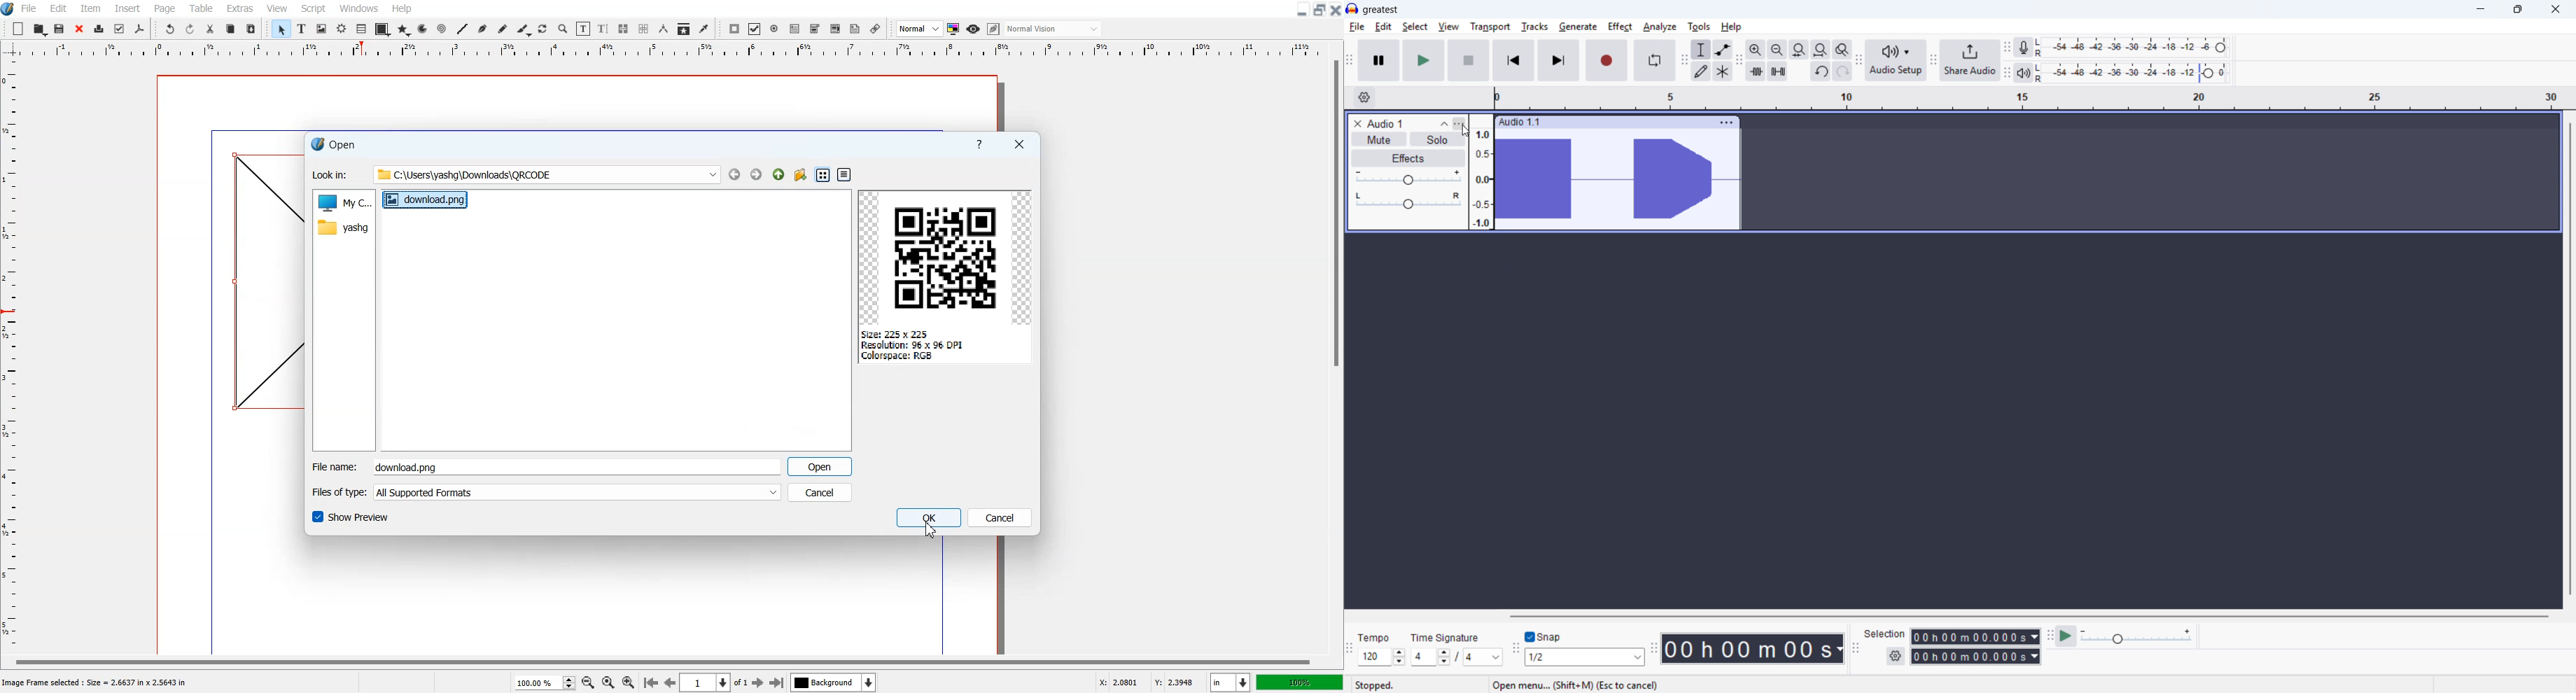  Describe the element at coordinates (170, 28) in the screenshot. I see `Undo` at that location.